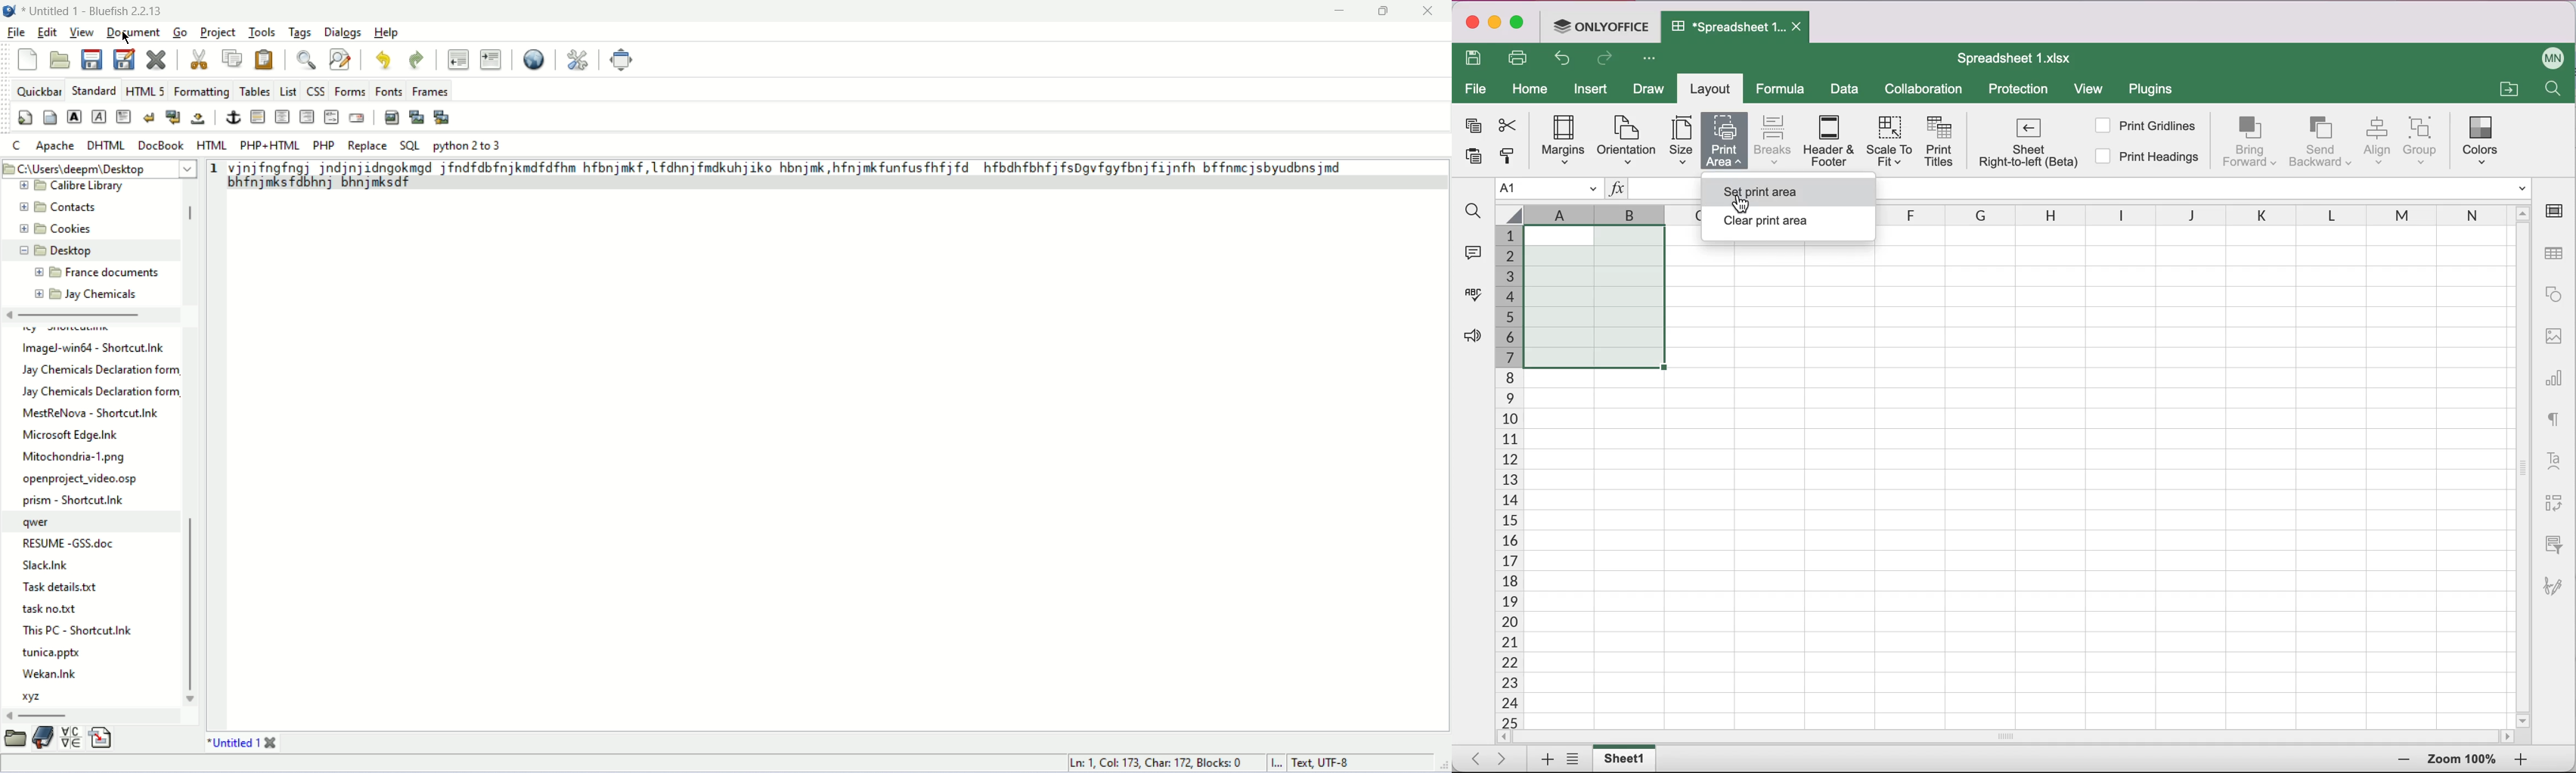 This screenshot has width=2576, height=784. Describe the element at coordinates (2552, 91) in the screenshot. I see `Find` at that location.